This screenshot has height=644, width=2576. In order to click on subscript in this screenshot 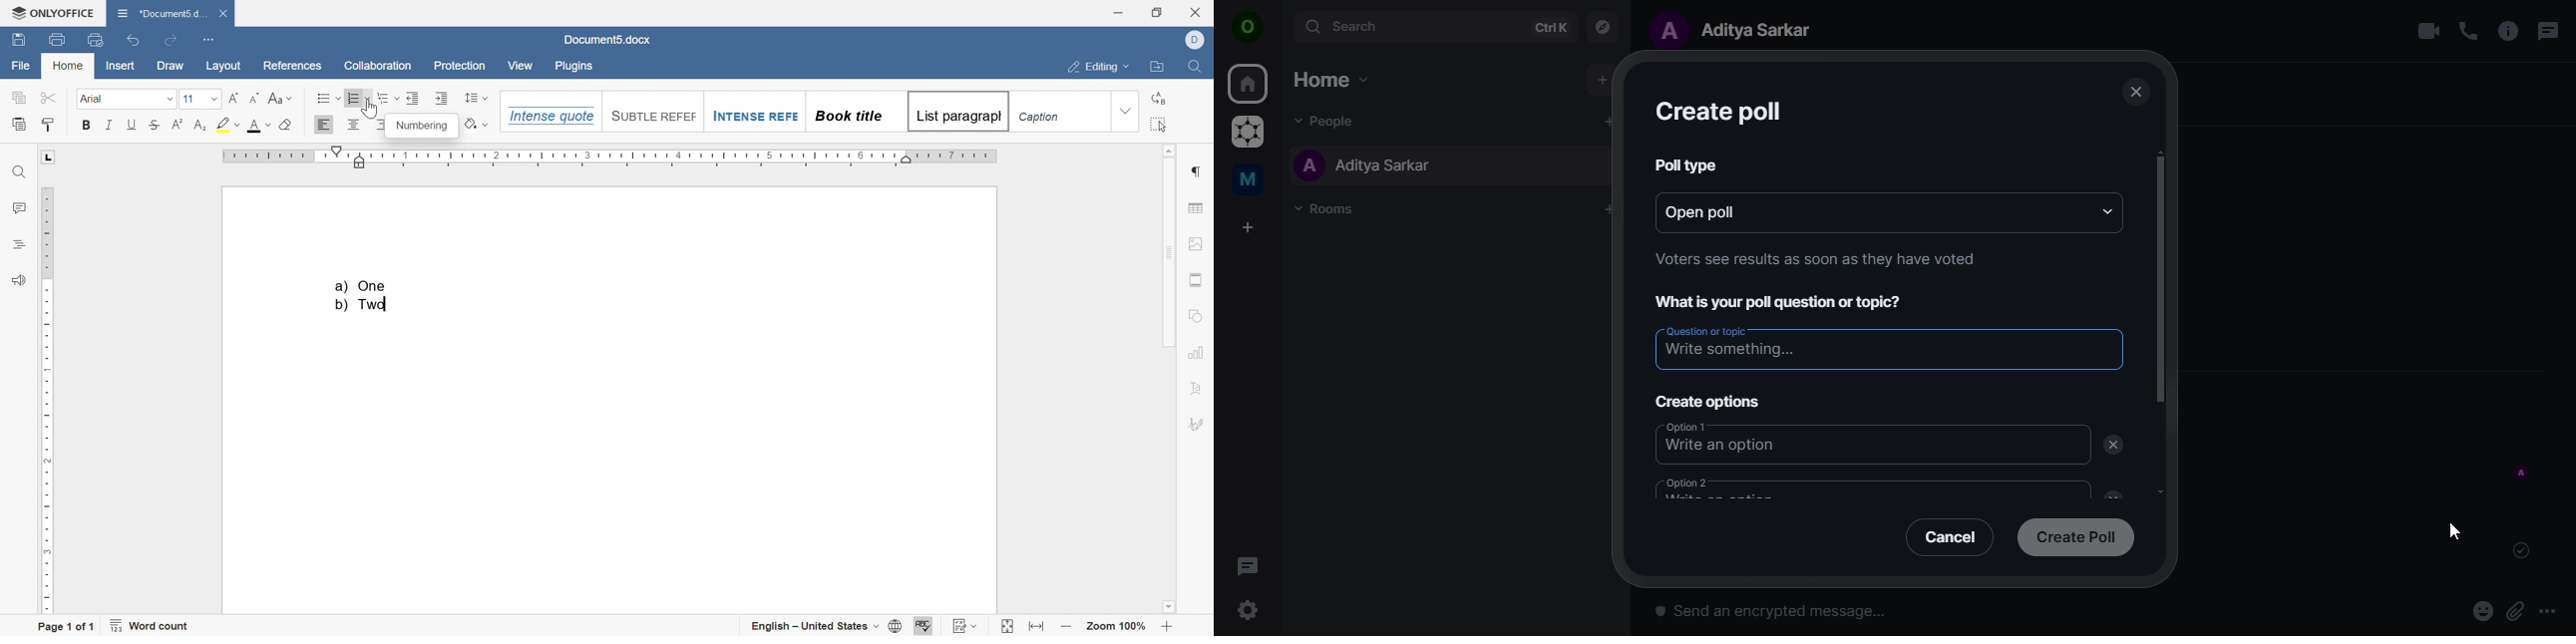, I will do `click(199, 123)`.